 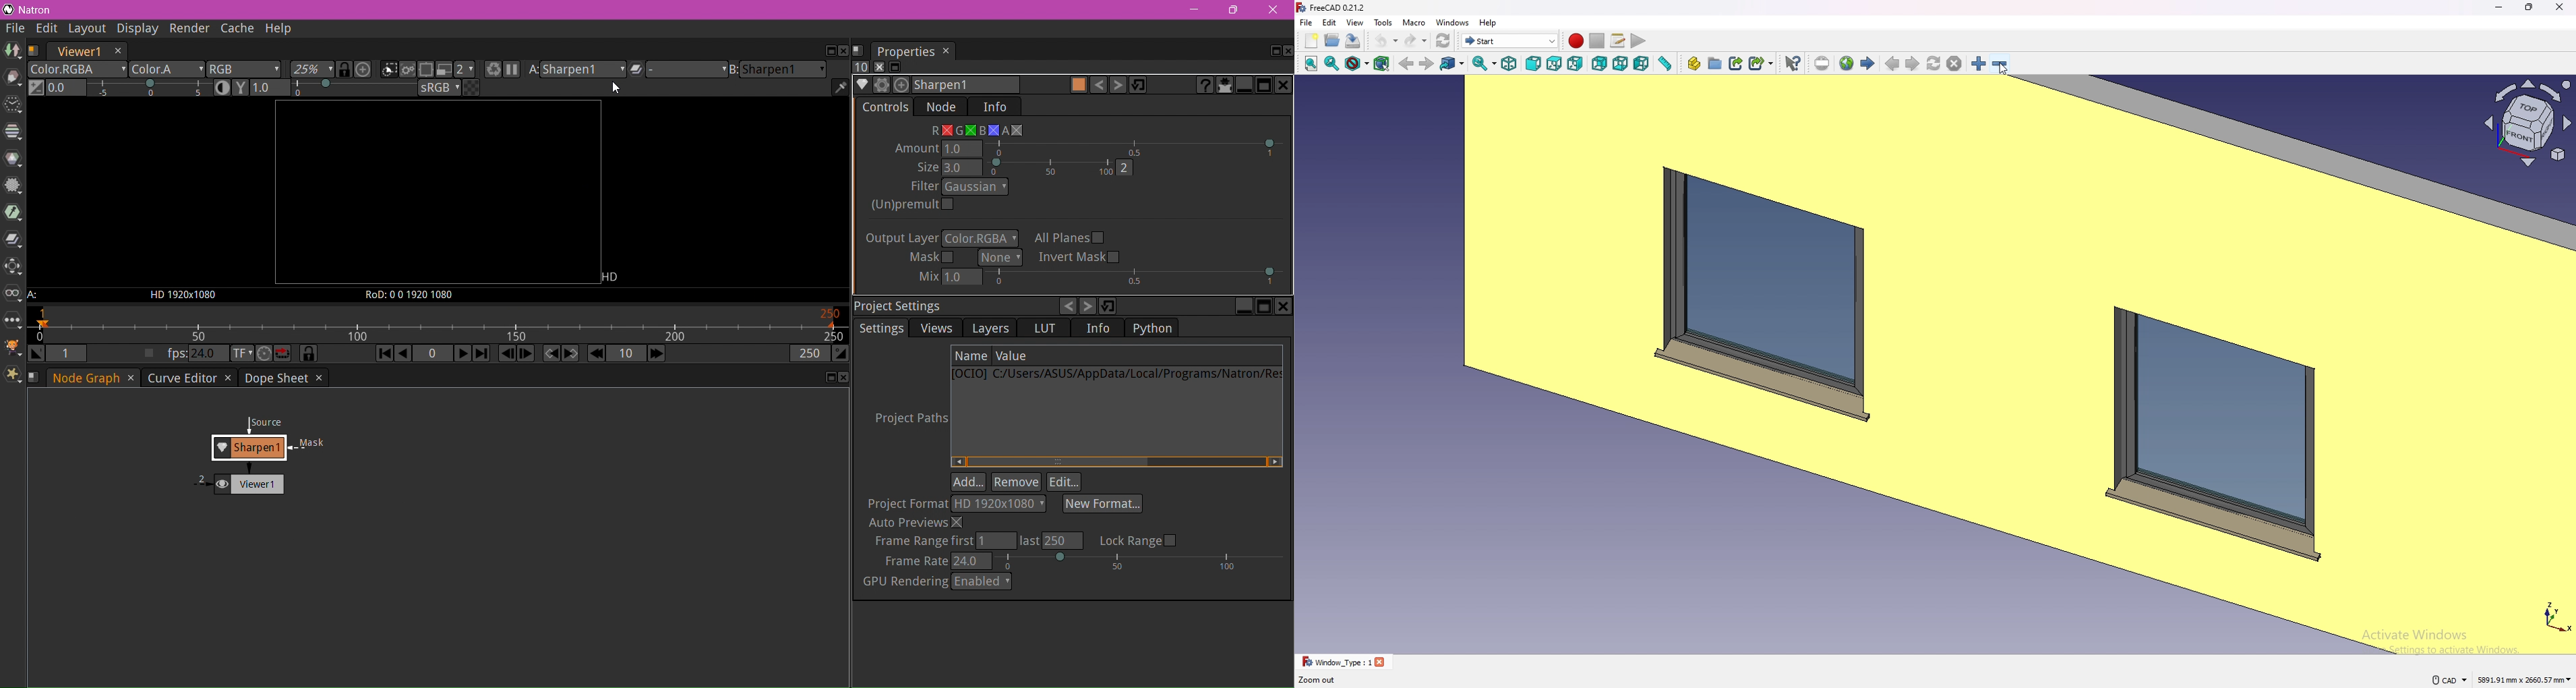 I want to click on sync view, so click(x=1485, y=63).